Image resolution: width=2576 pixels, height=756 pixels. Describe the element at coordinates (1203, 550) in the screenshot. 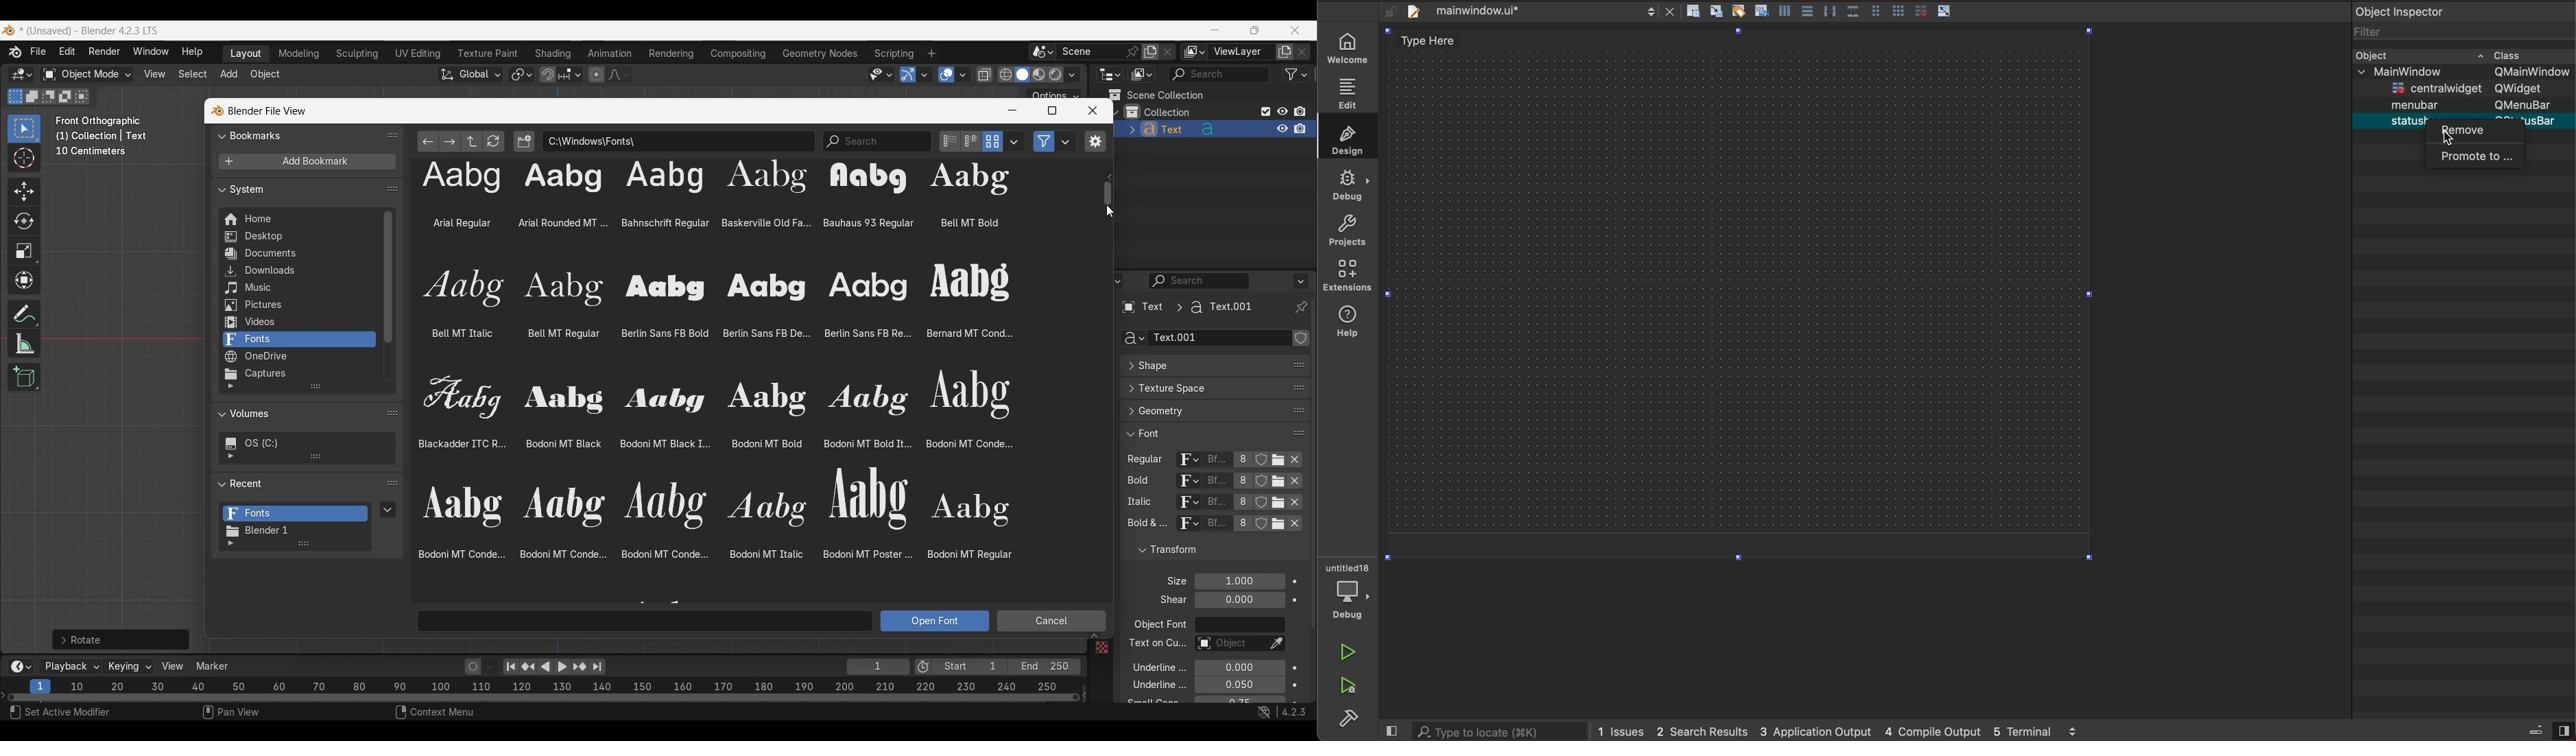

I see `Click to collapse Transform` at that location.